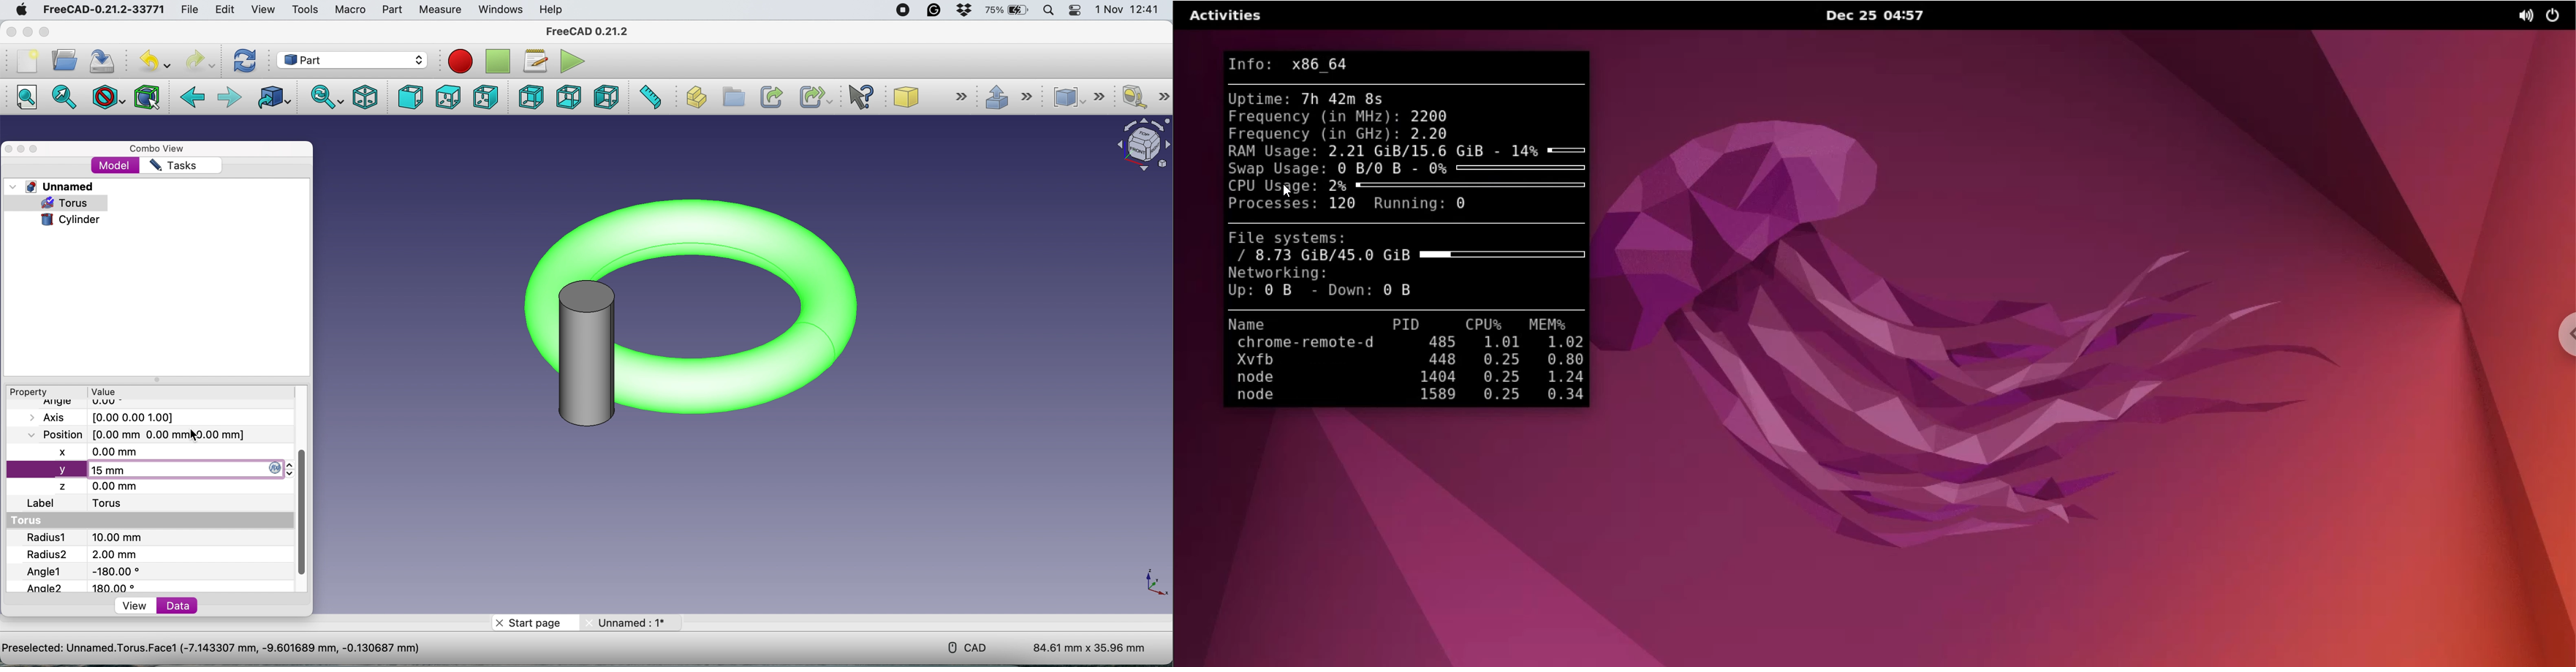  I want to click on Position, so click(132, 434).